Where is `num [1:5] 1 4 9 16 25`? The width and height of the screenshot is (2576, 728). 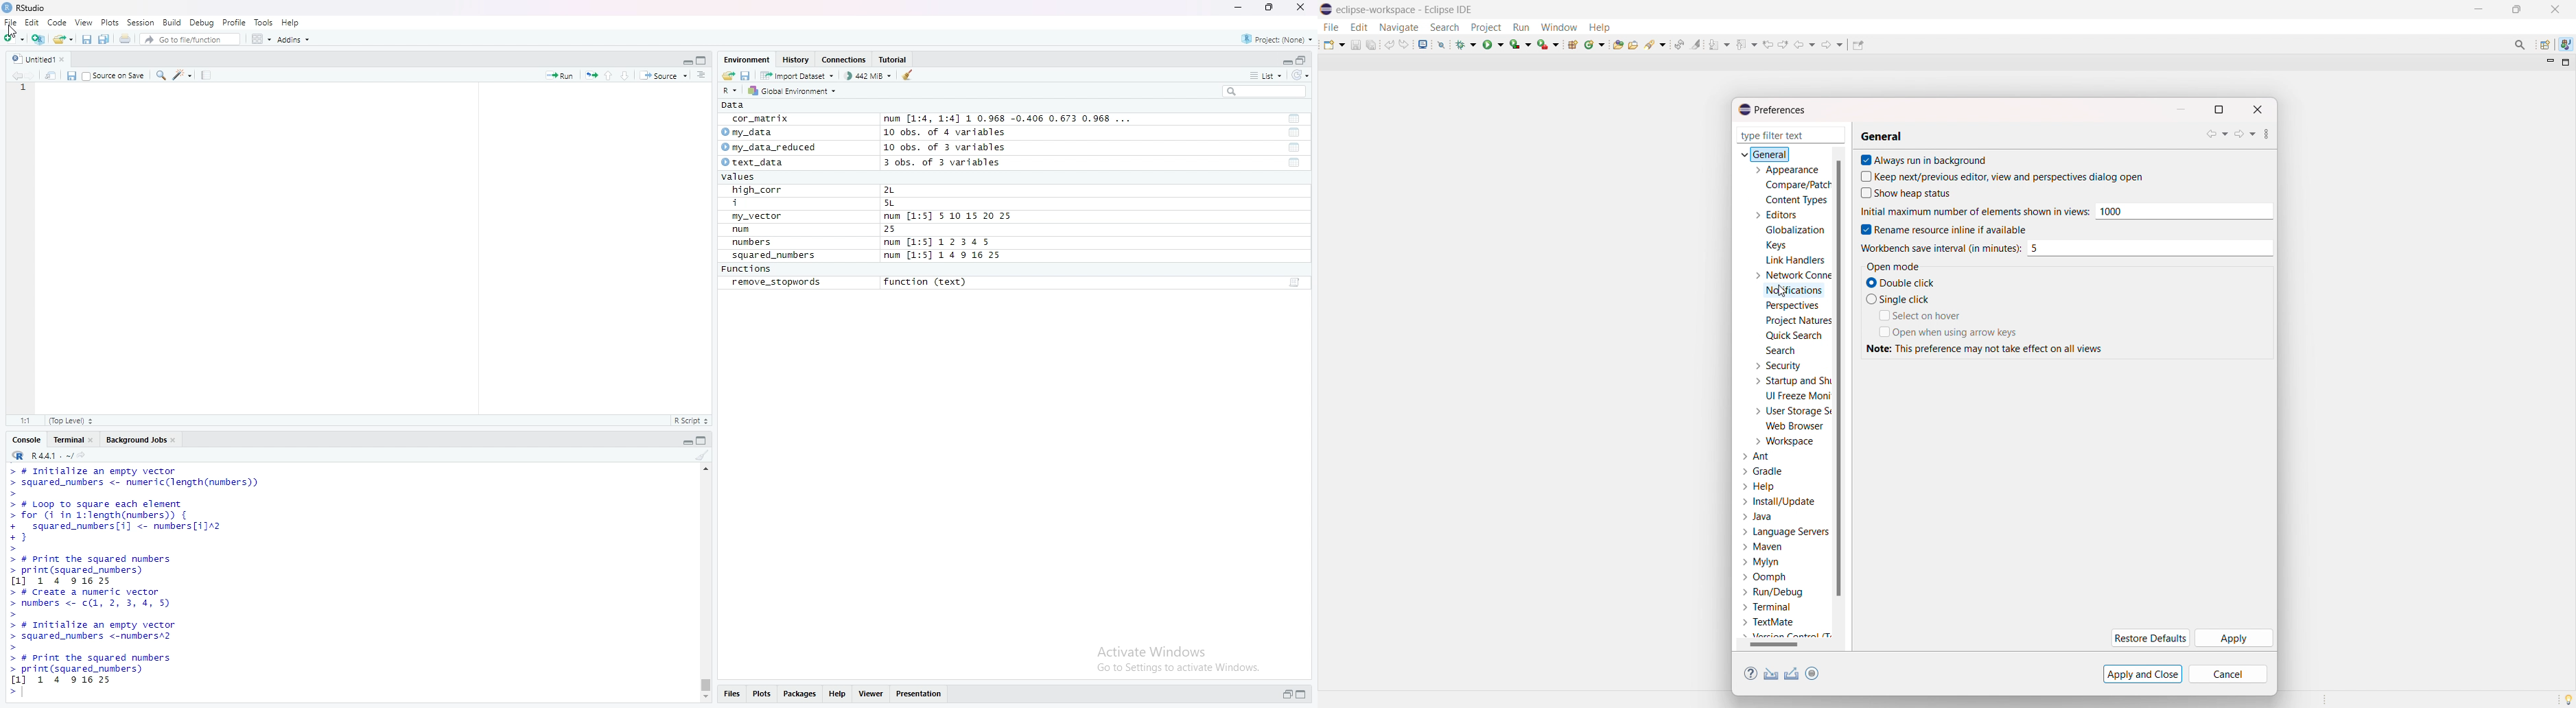
num [1:5] 1 4 9 16 25 is located at coordinates (943, 256).